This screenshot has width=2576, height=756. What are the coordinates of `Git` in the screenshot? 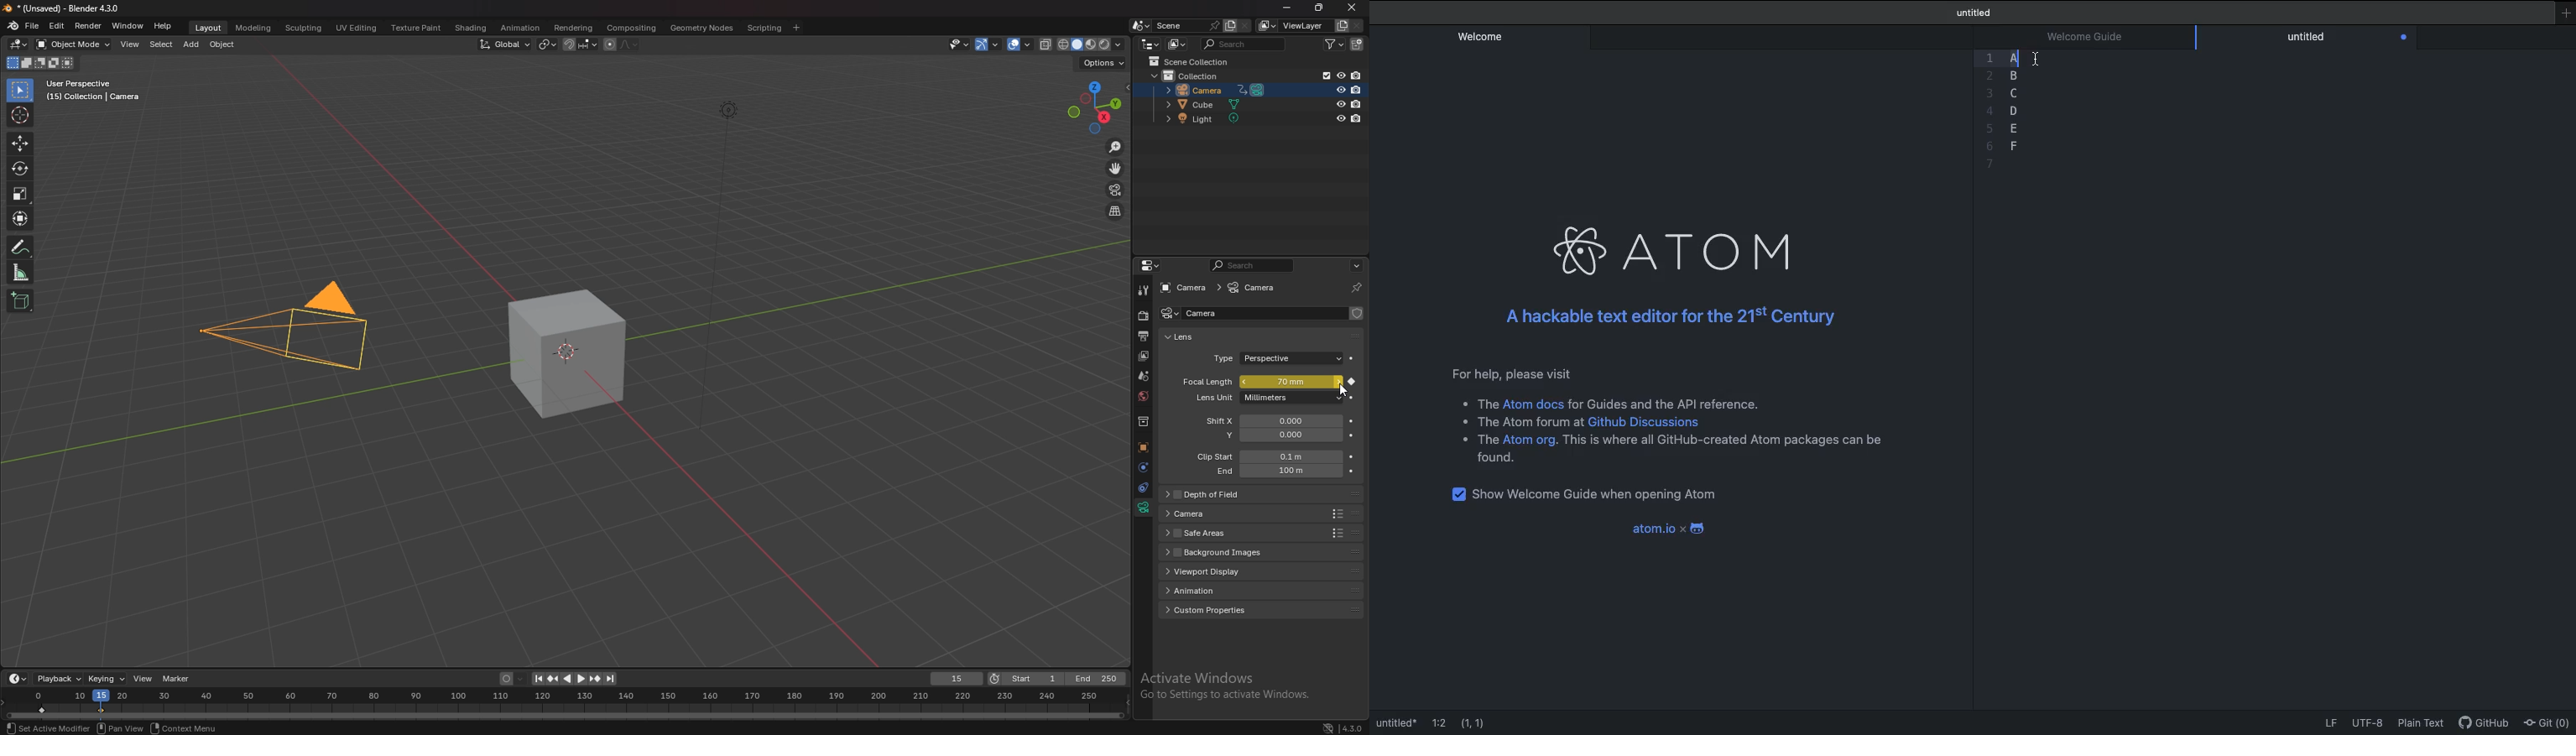 It's located at (2548, 723).